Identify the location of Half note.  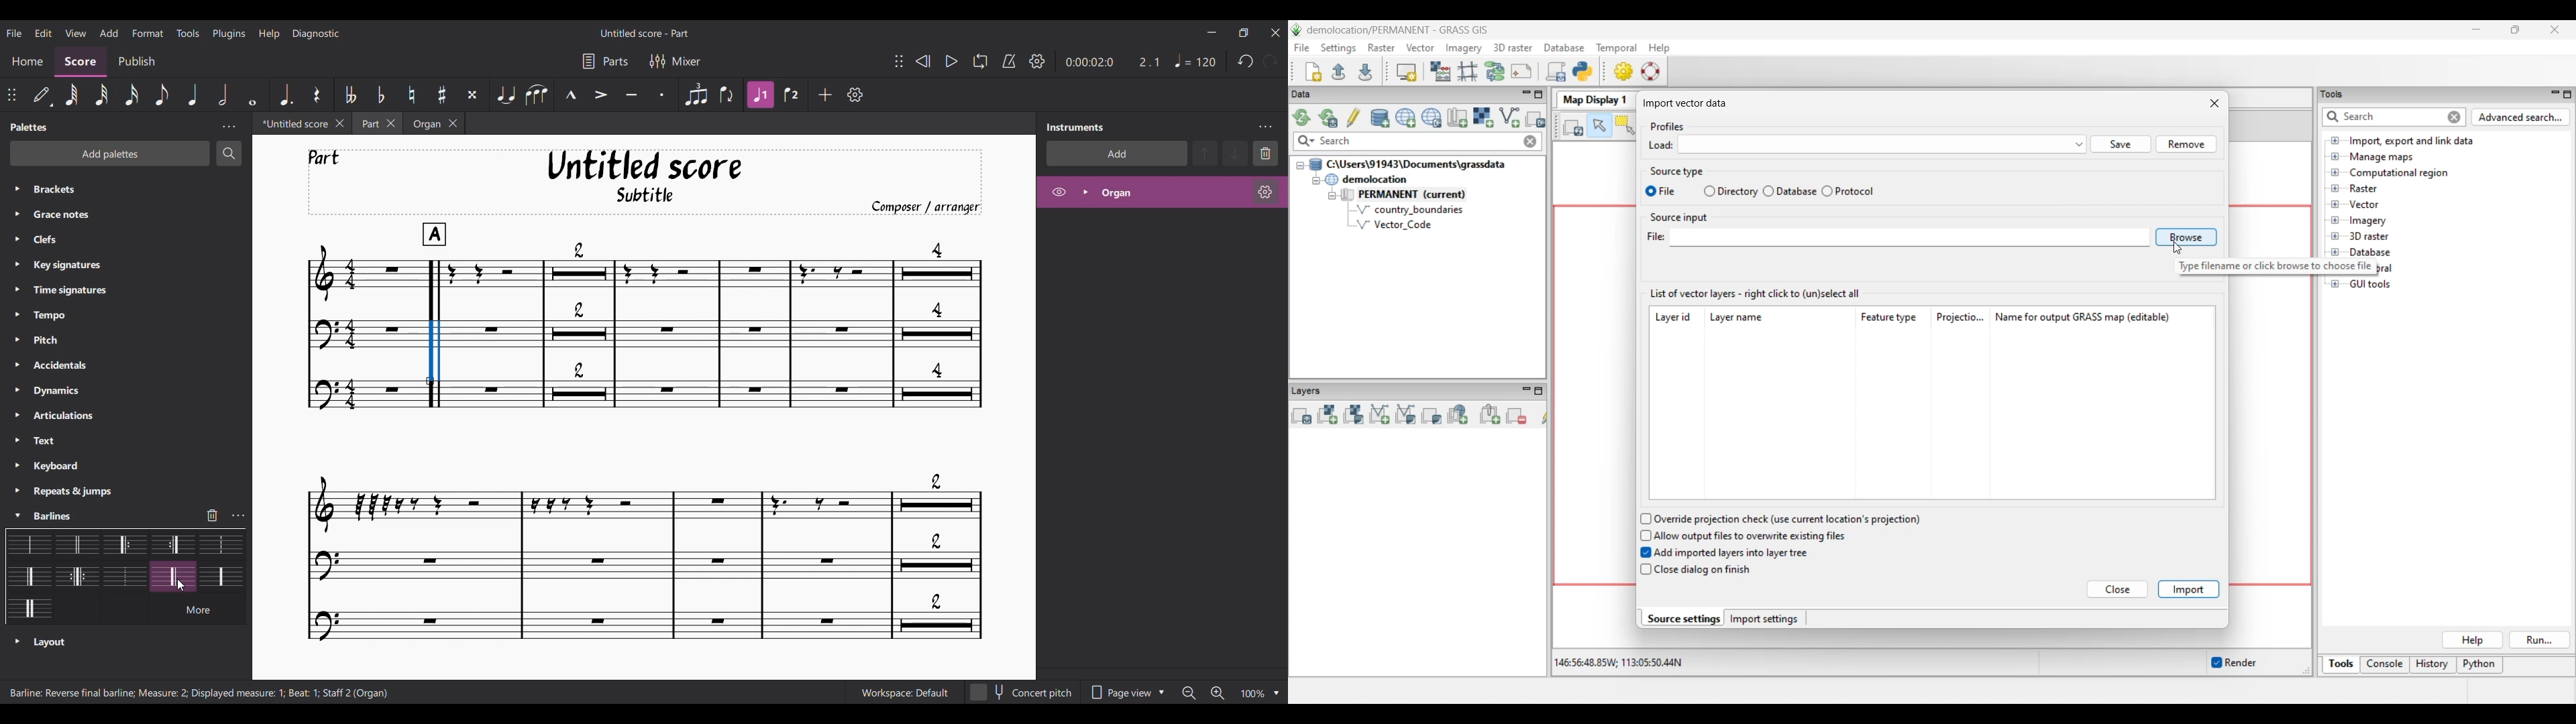
(223, 94).